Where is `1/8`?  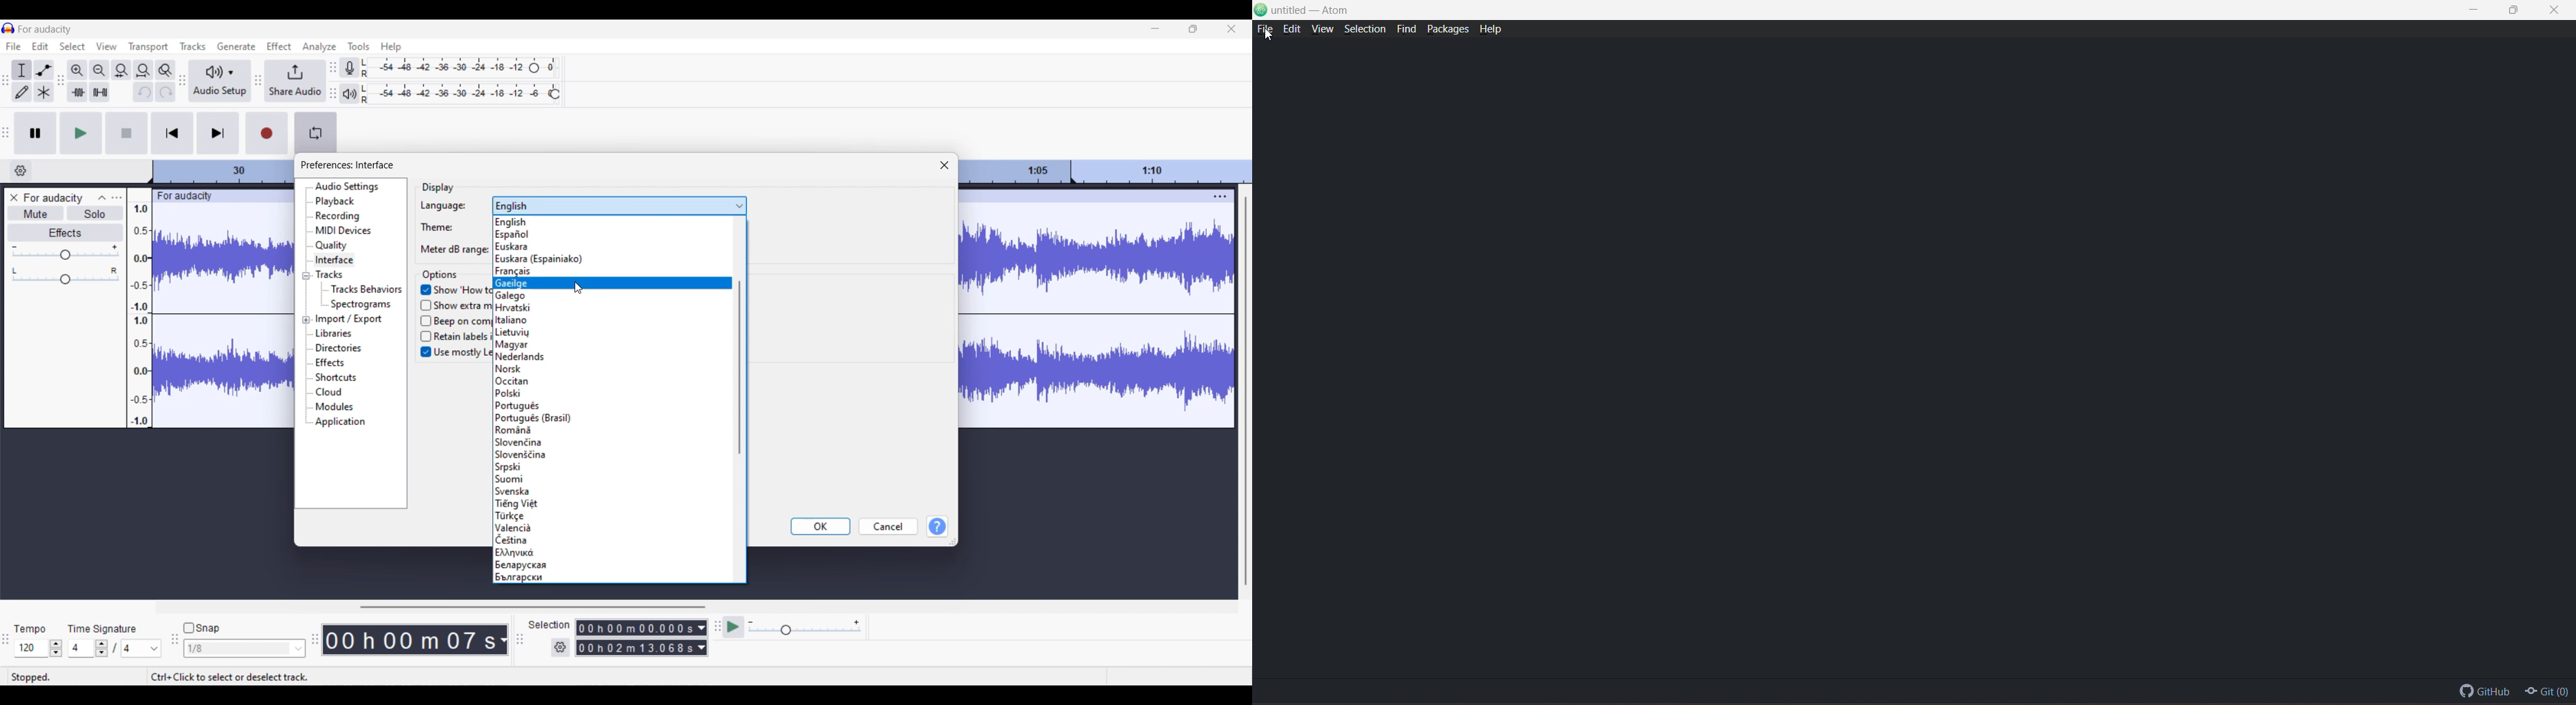
1/8 is located at coordinates (244, 649).